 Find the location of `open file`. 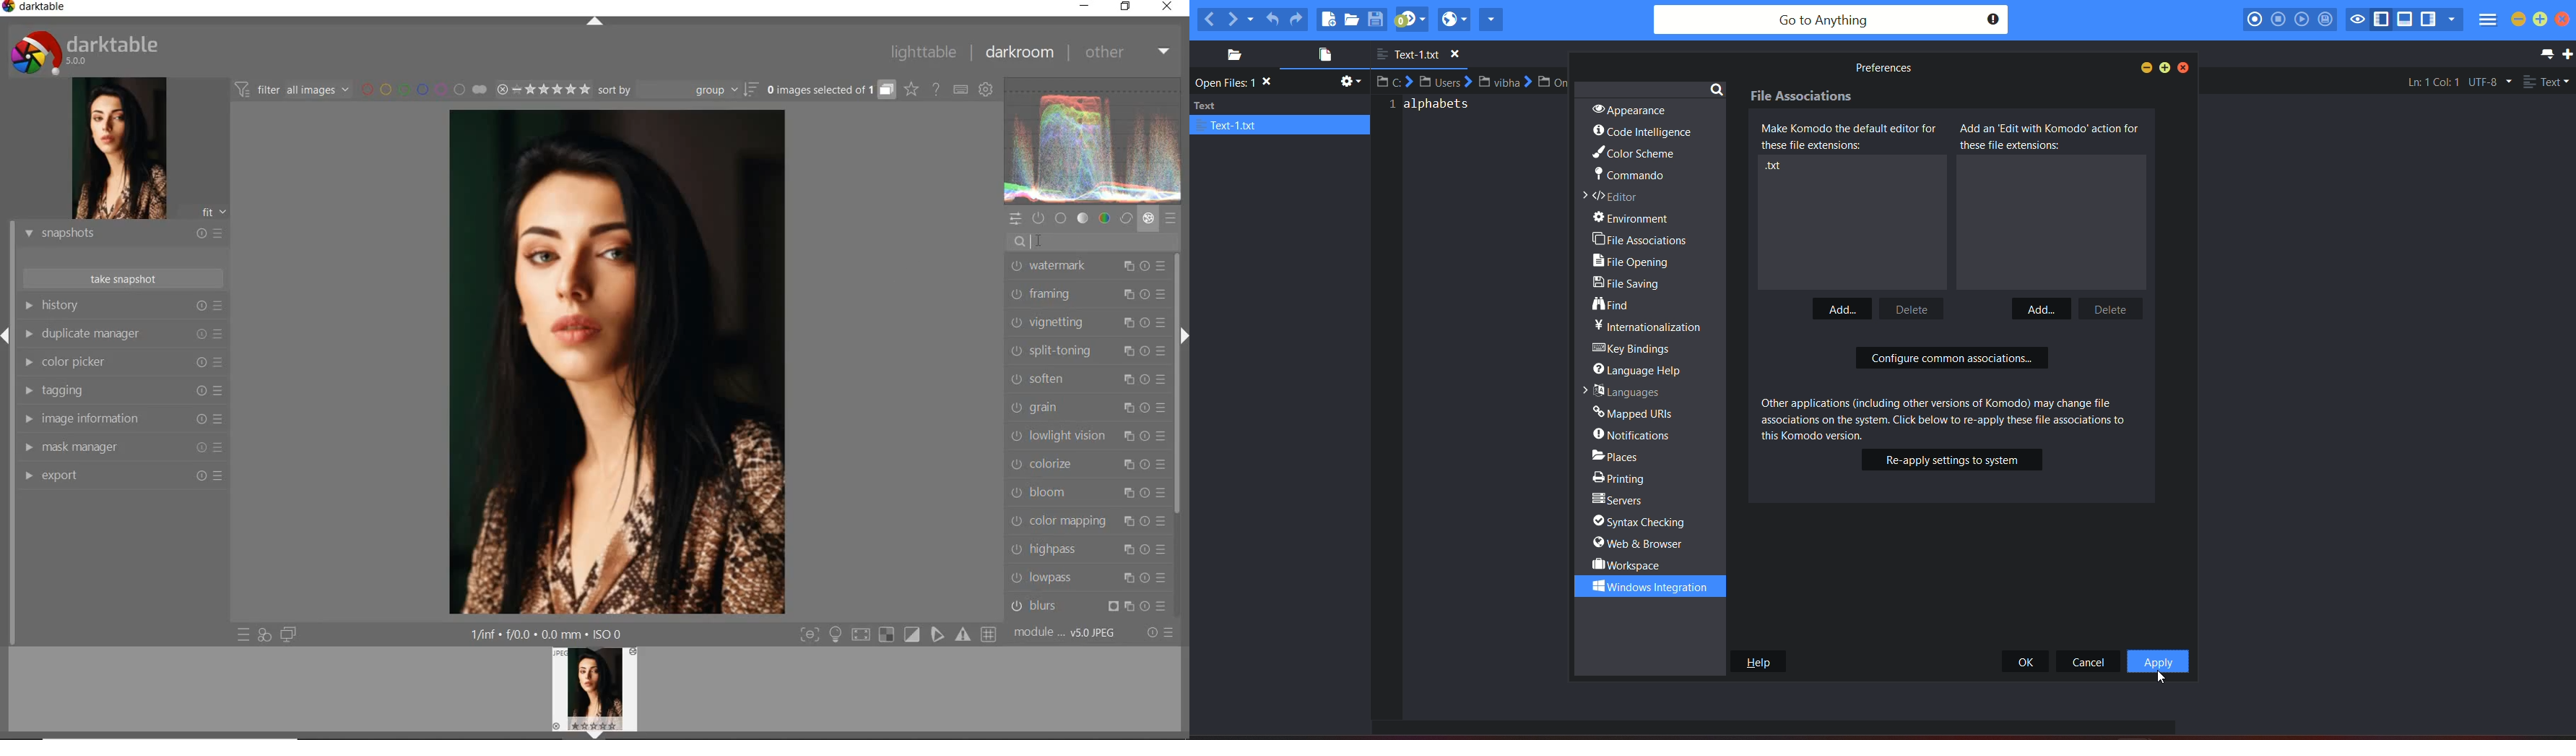

open file is located at coordinates (1353, 20).